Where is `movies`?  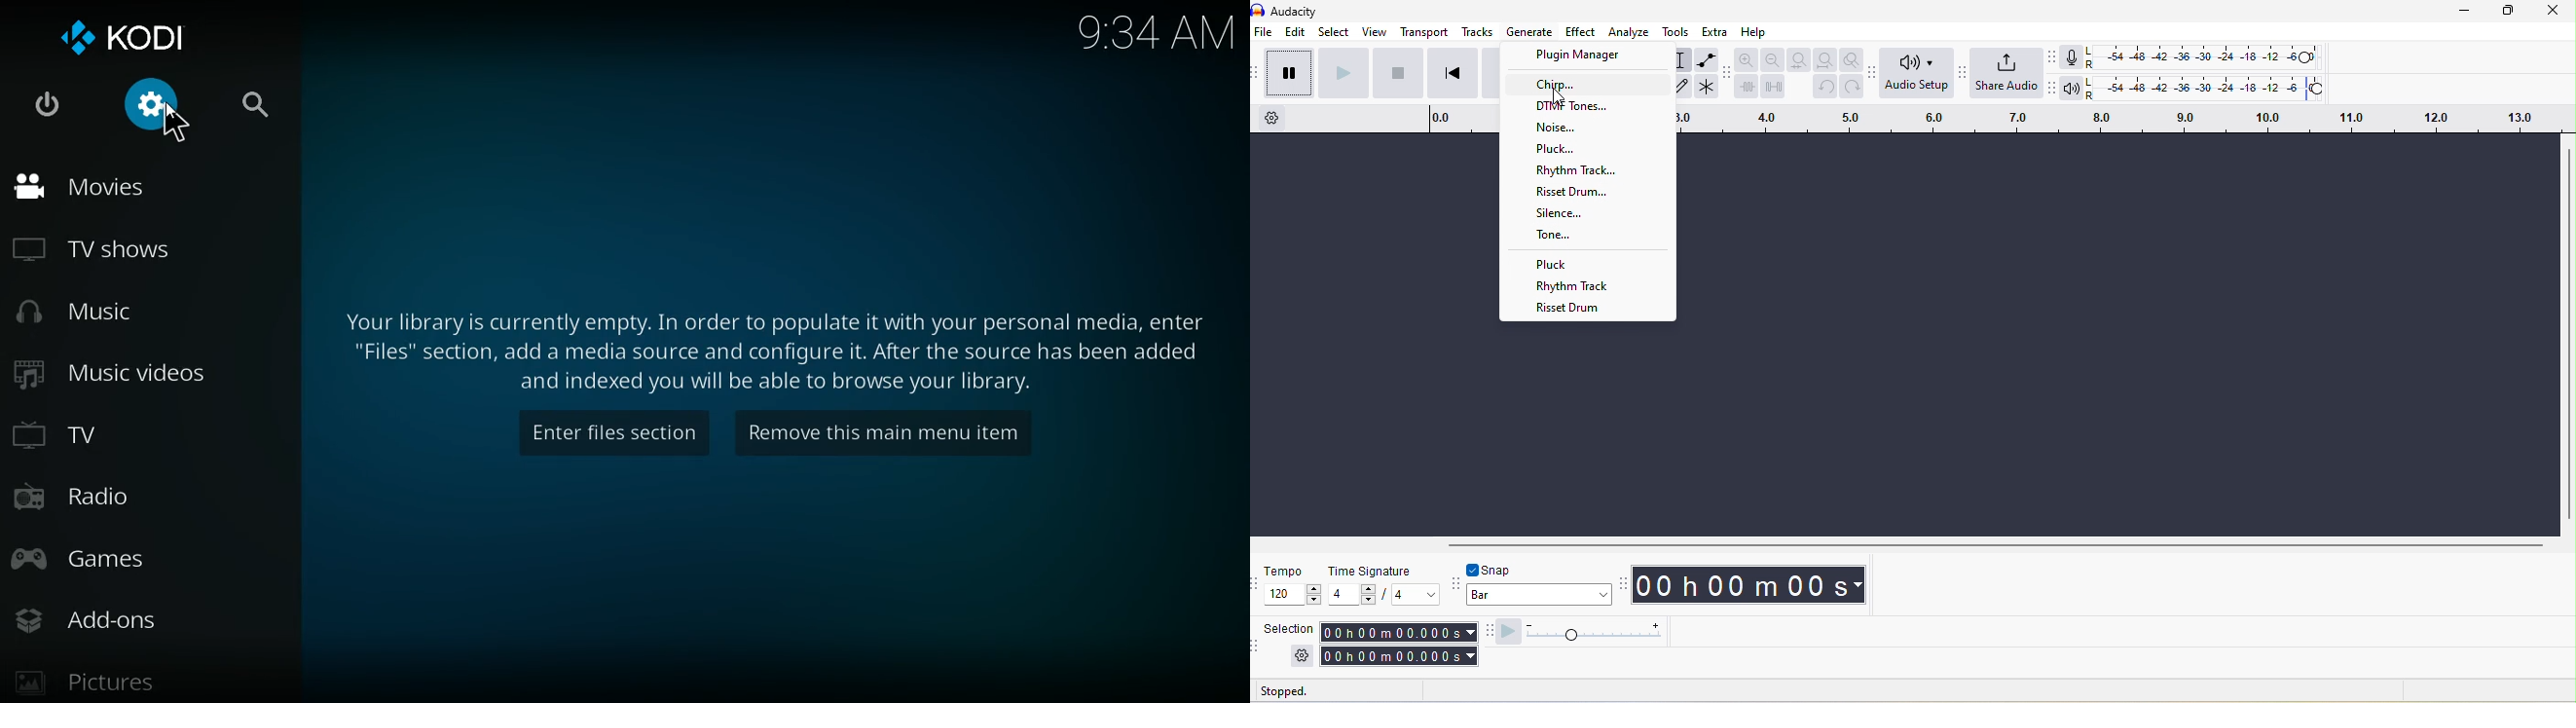 movies is located at coordinates (115, 188).